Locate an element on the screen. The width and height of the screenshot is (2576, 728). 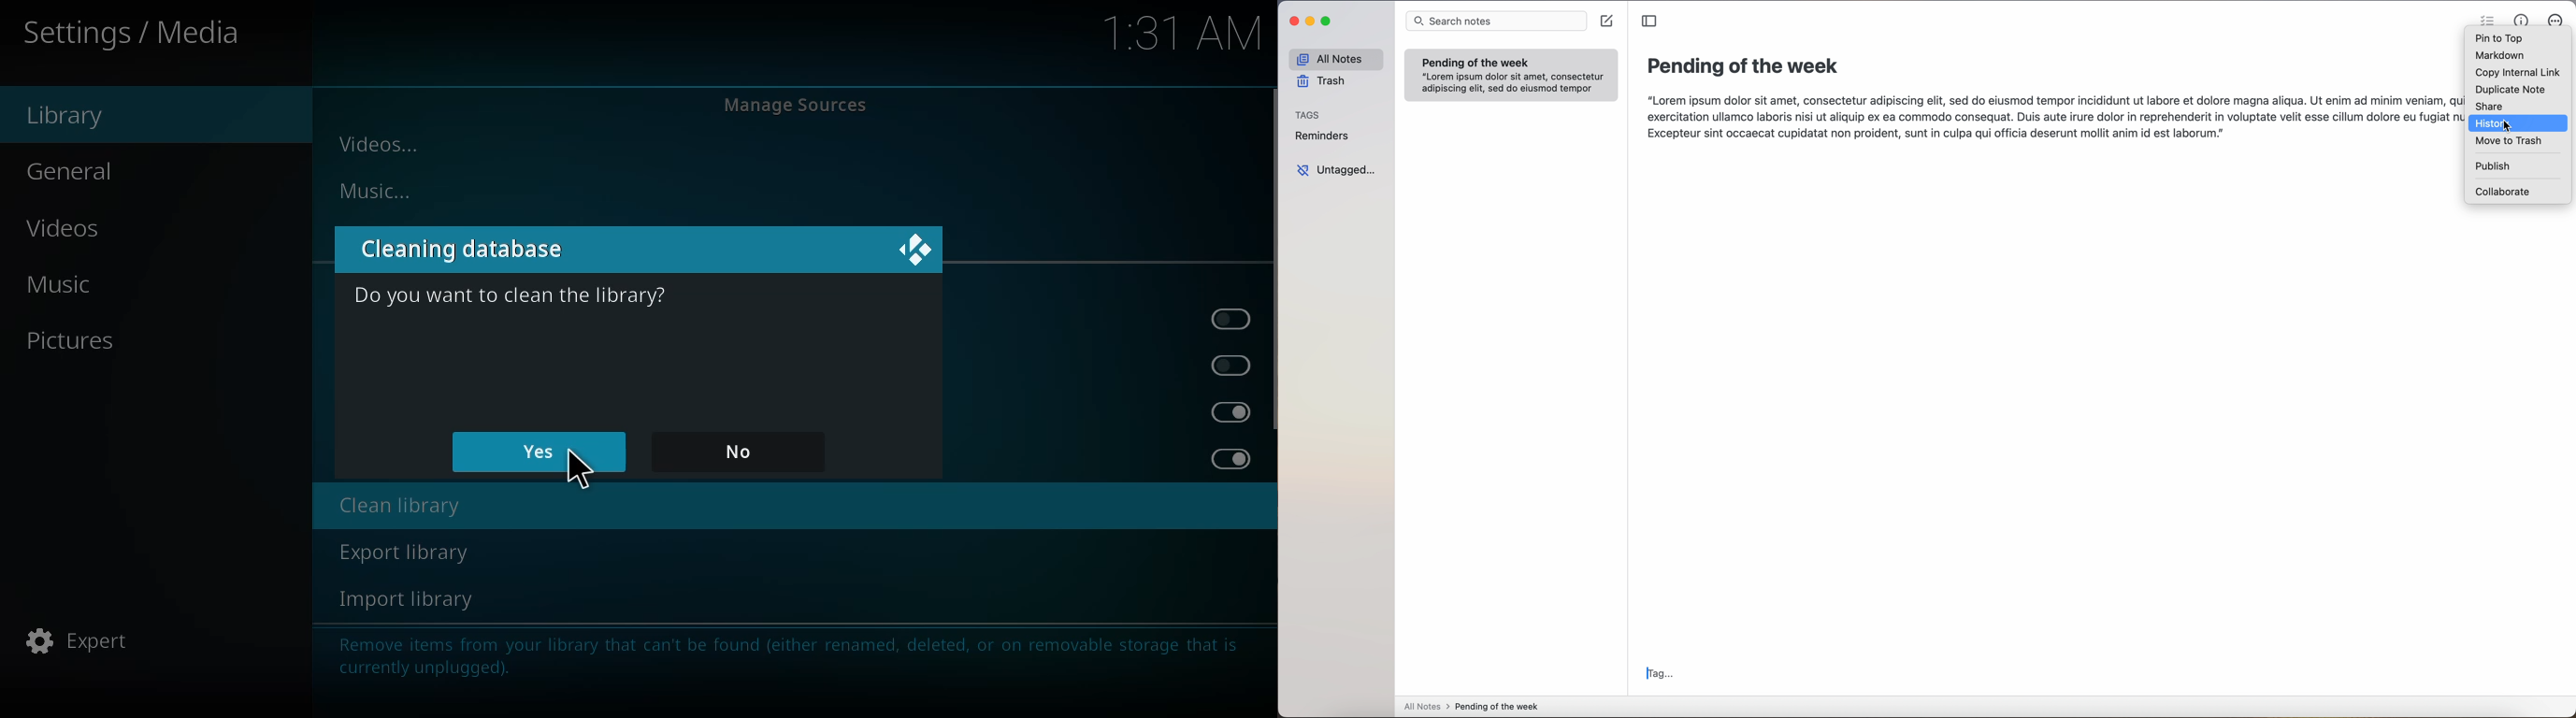
duplicate note is located at coordinates (2513, 90).